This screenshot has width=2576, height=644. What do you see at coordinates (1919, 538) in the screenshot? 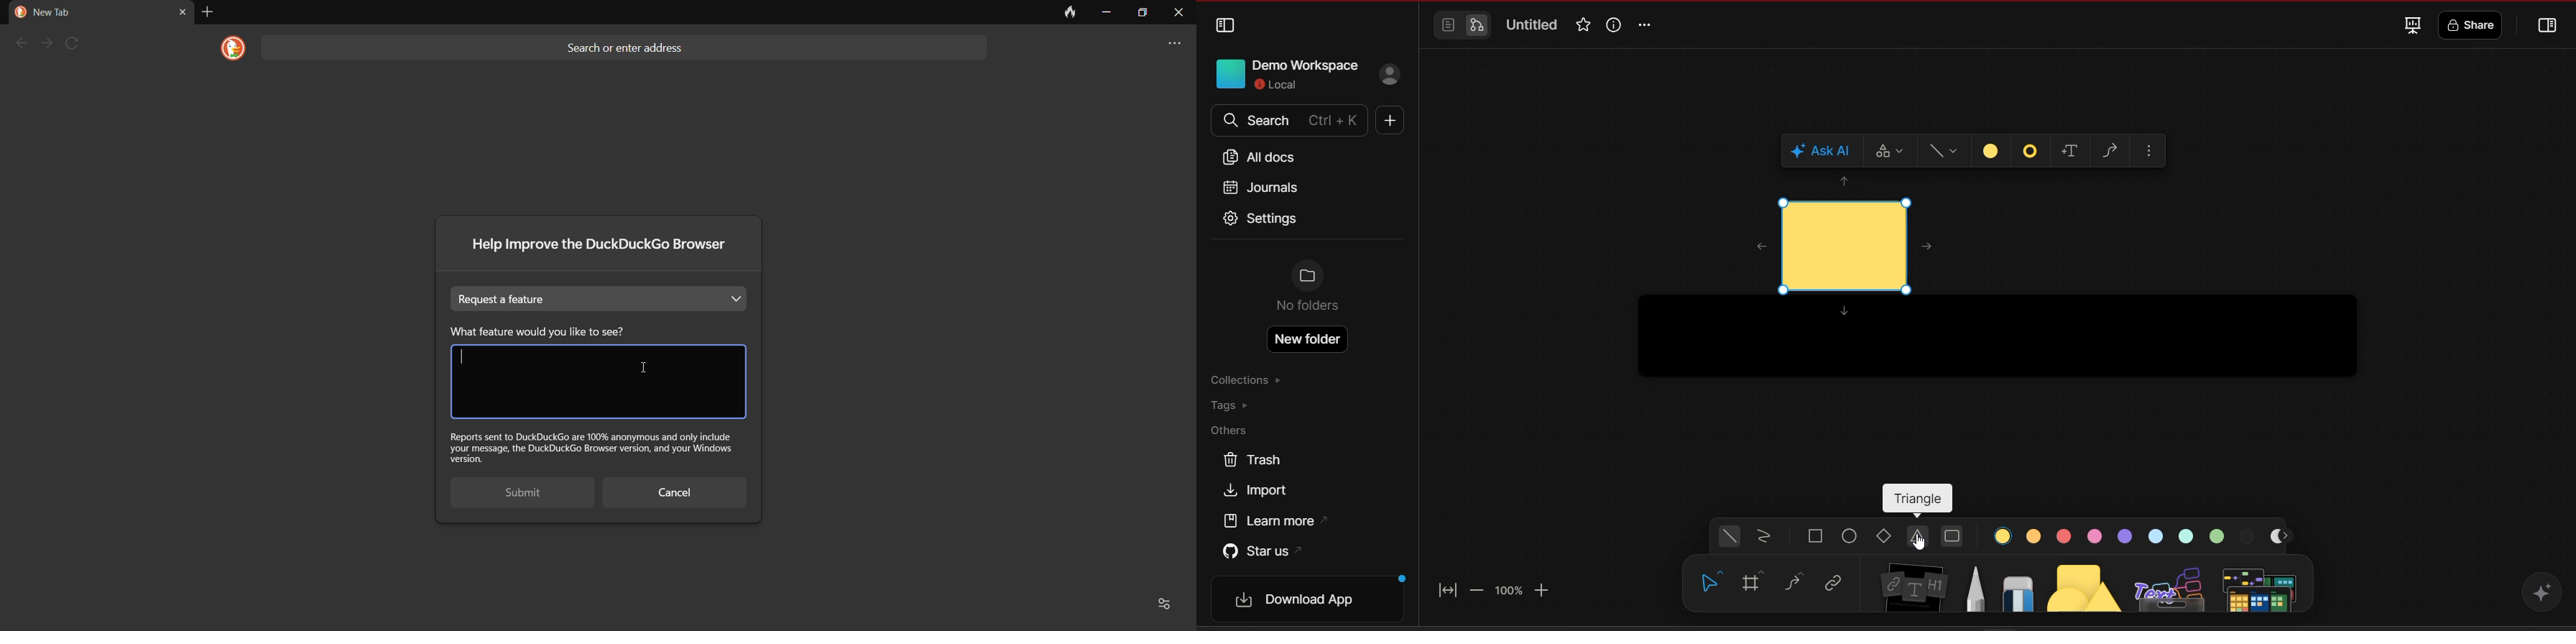
I see `triangle` at bounding box center [1919, 538].